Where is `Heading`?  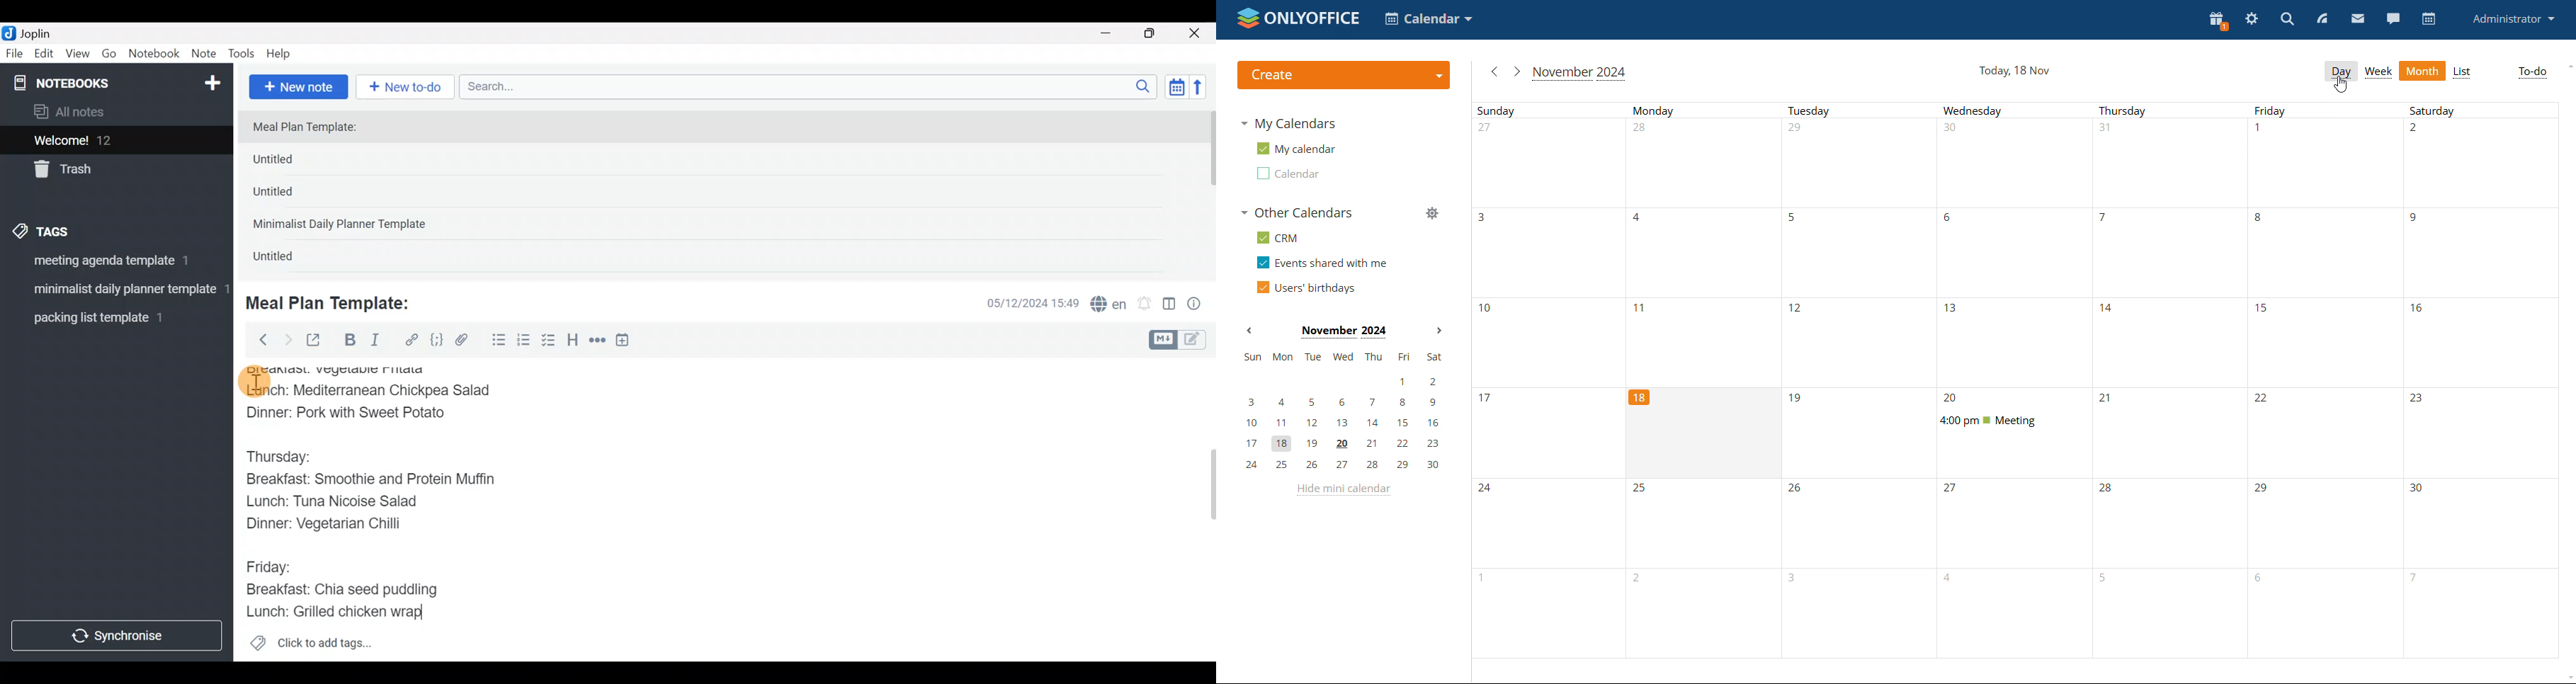
Heading is located at coordinates (573, 342).